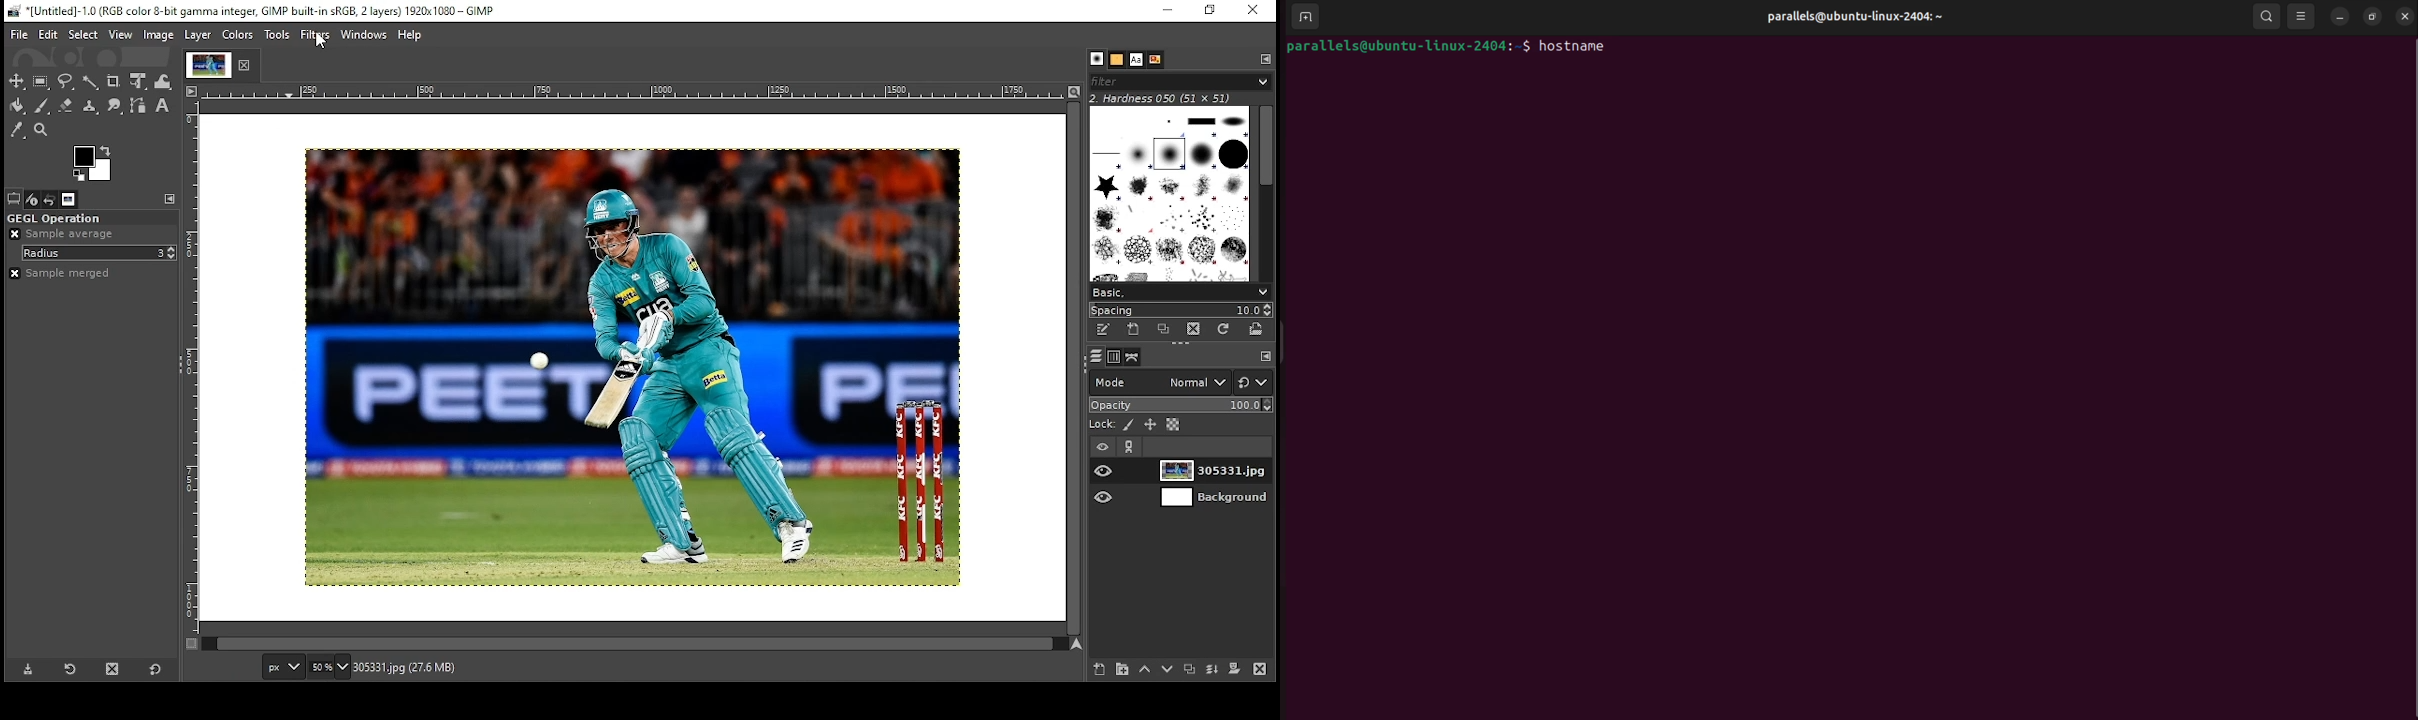  What do you see at coordinates (1216, 499) in the screenshot?
I see `layer 2` at bounding box center [1216, 499].